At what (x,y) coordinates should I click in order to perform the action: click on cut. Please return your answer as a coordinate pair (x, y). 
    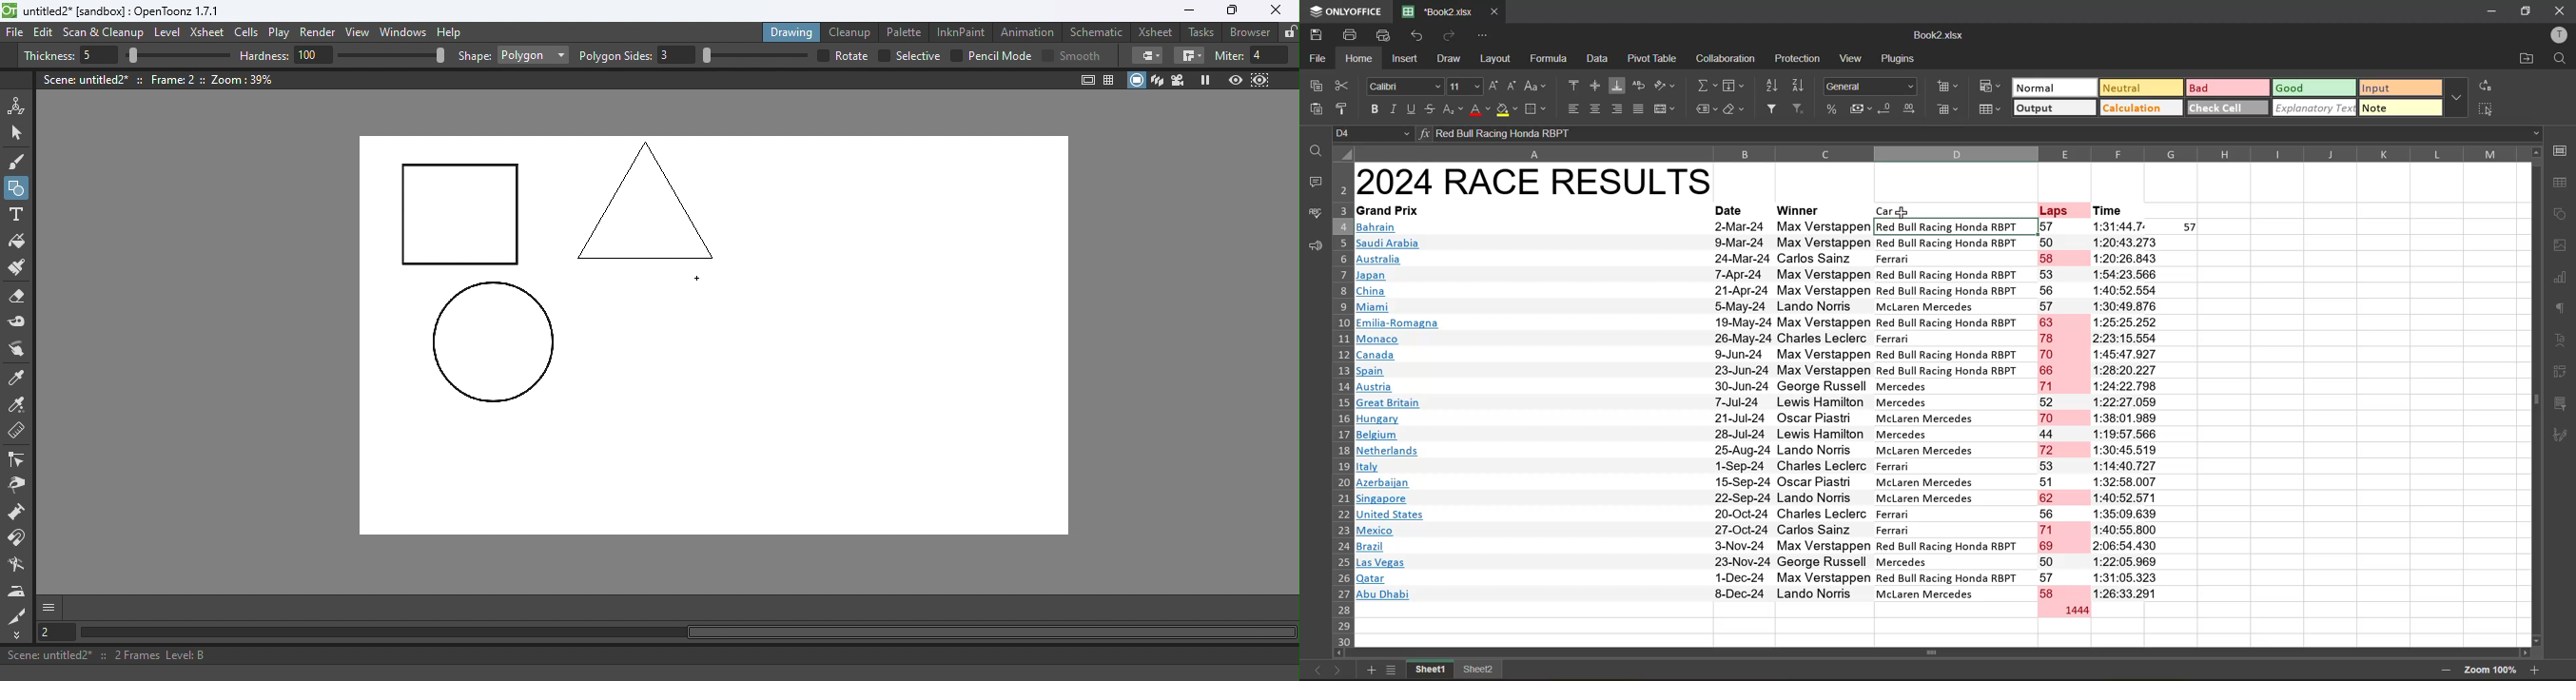
    Looking at the image, I should click on (1343, 84).